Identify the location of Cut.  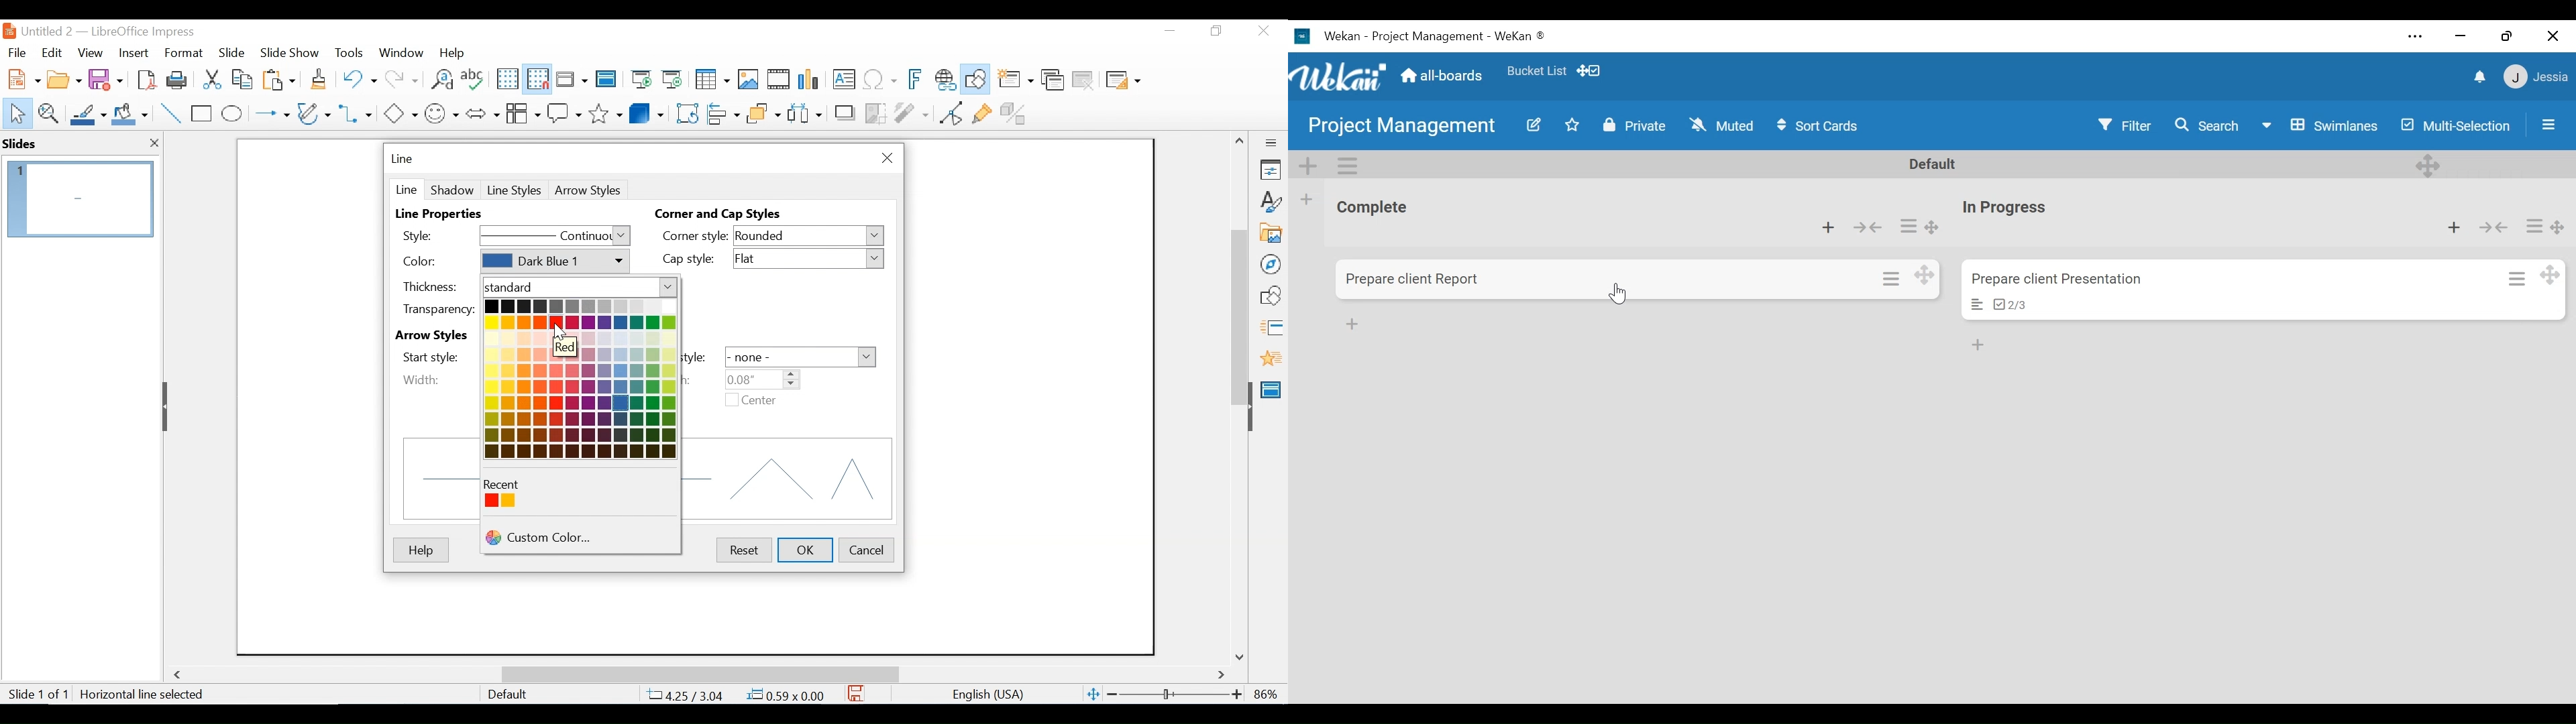
(211, 79).